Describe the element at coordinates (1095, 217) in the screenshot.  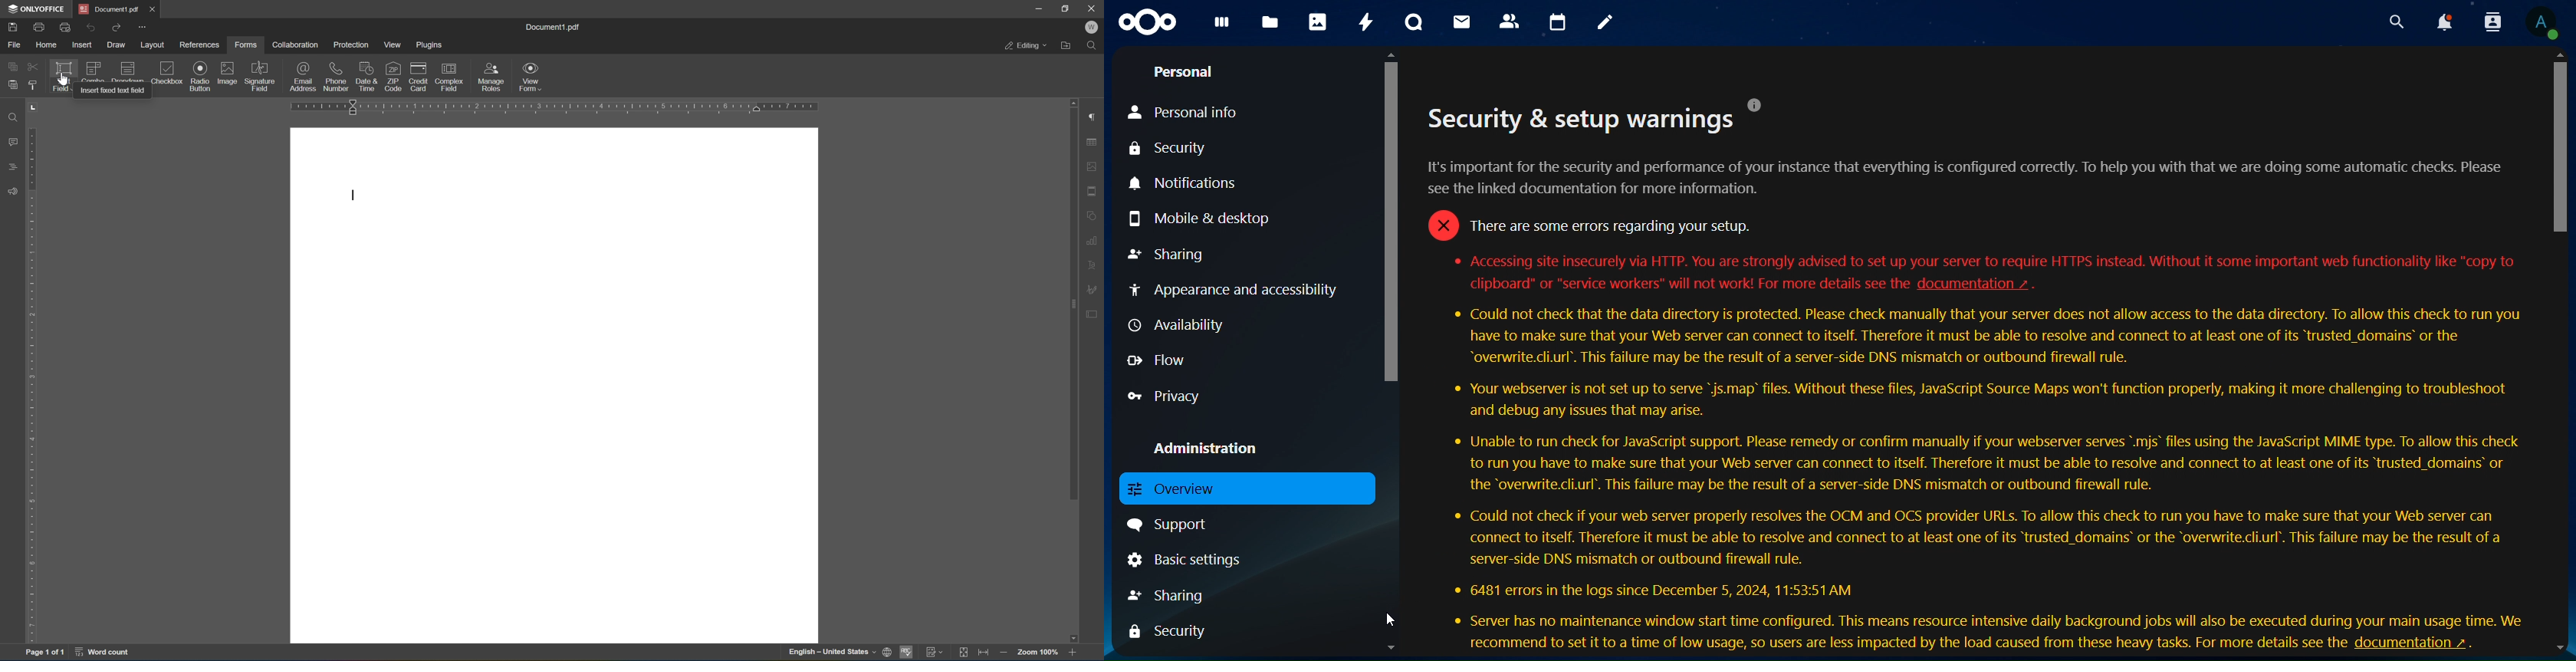
I see `shape settings` at that location.